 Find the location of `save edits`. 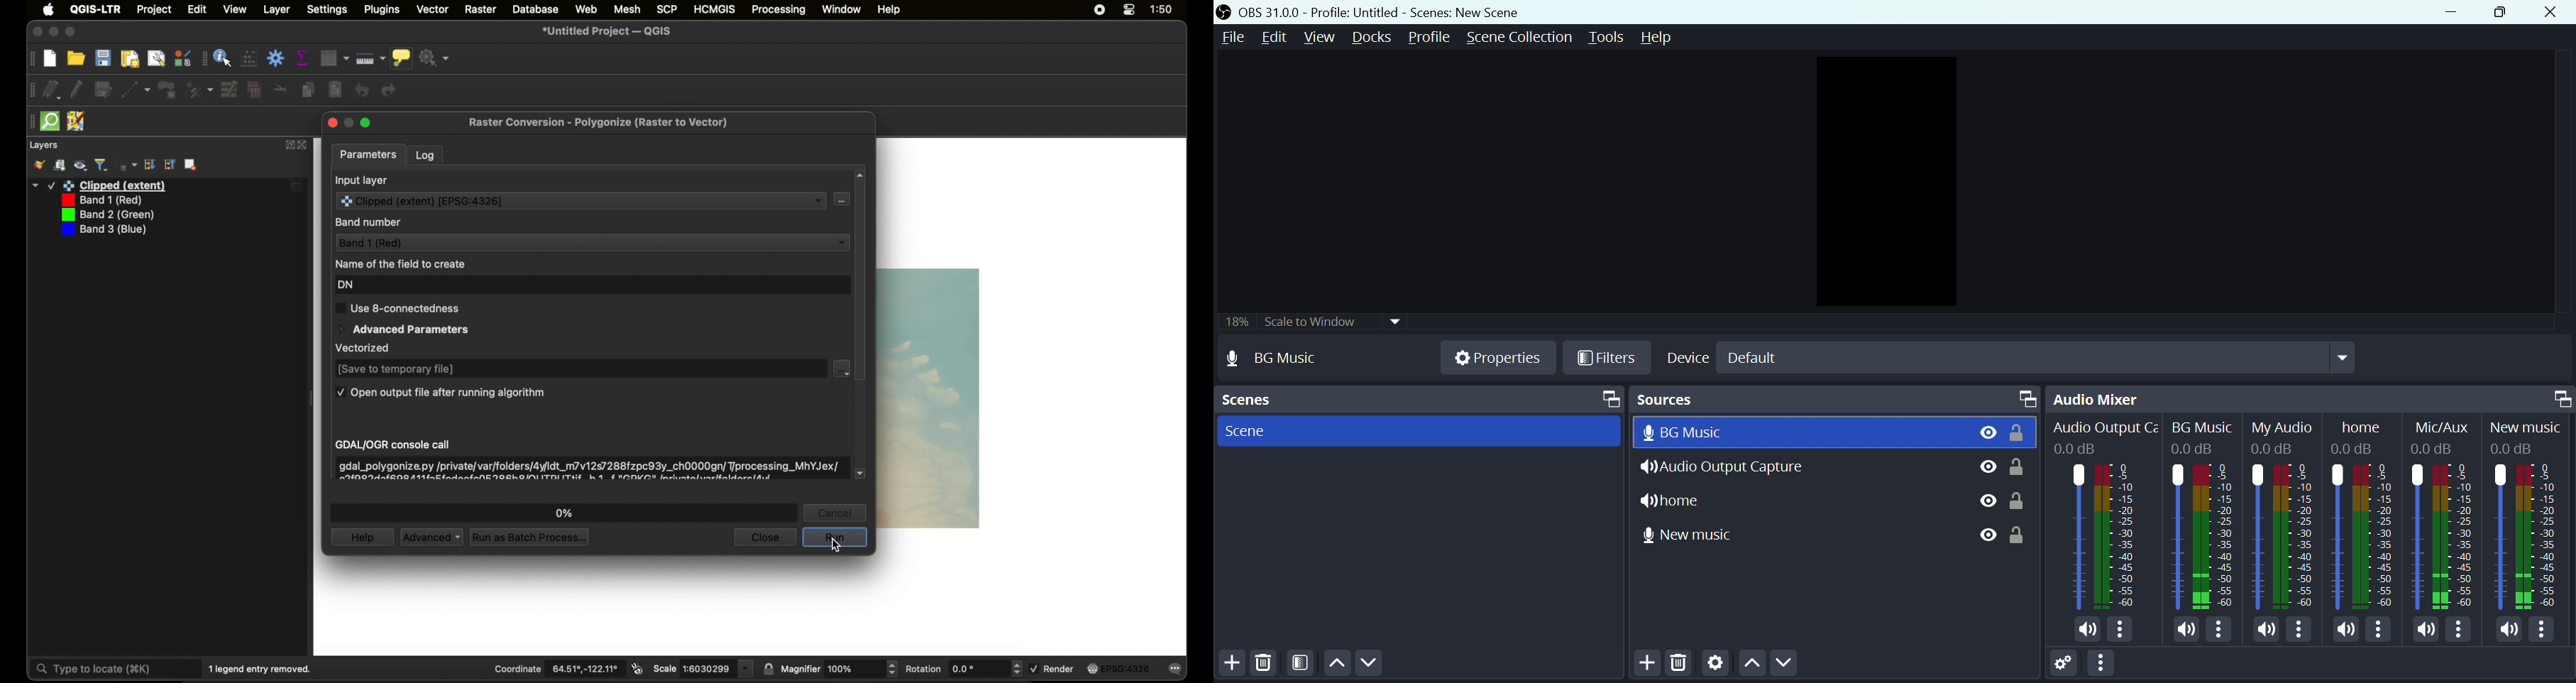

save edits is located at coordinates (103, 90).